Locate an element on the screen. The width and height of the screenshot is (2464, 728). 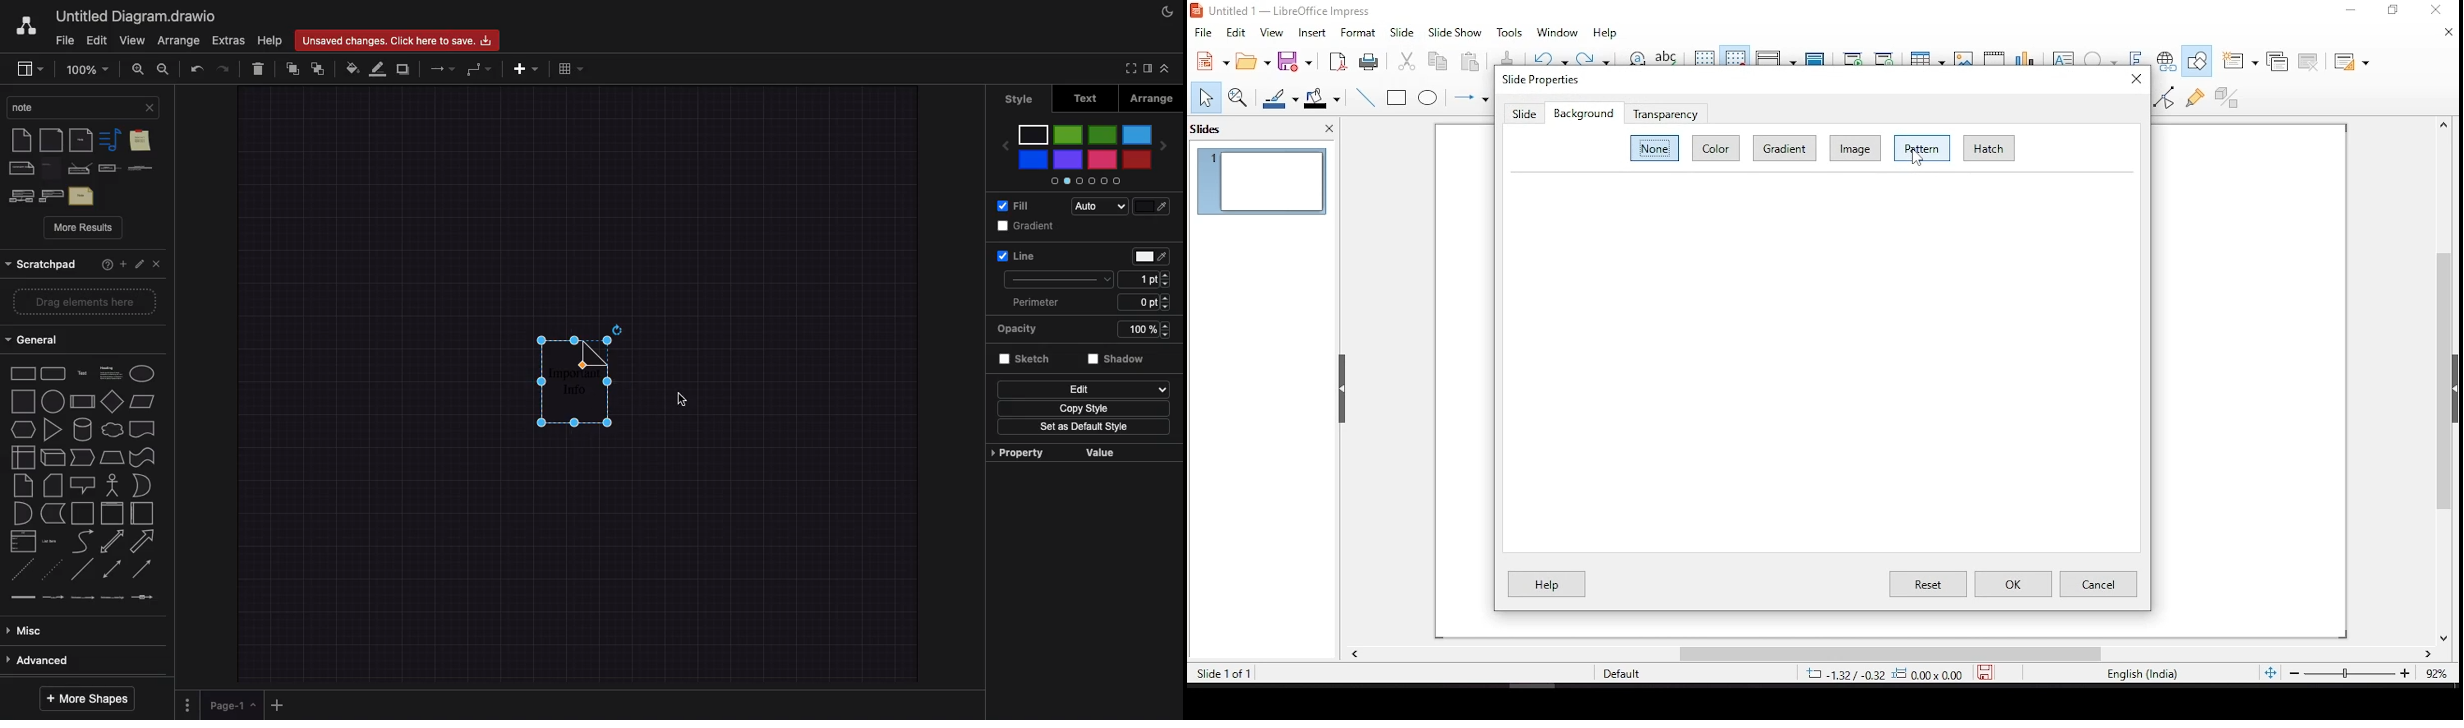
-1.32/-0.32 is located at coordinates (1880, 674).